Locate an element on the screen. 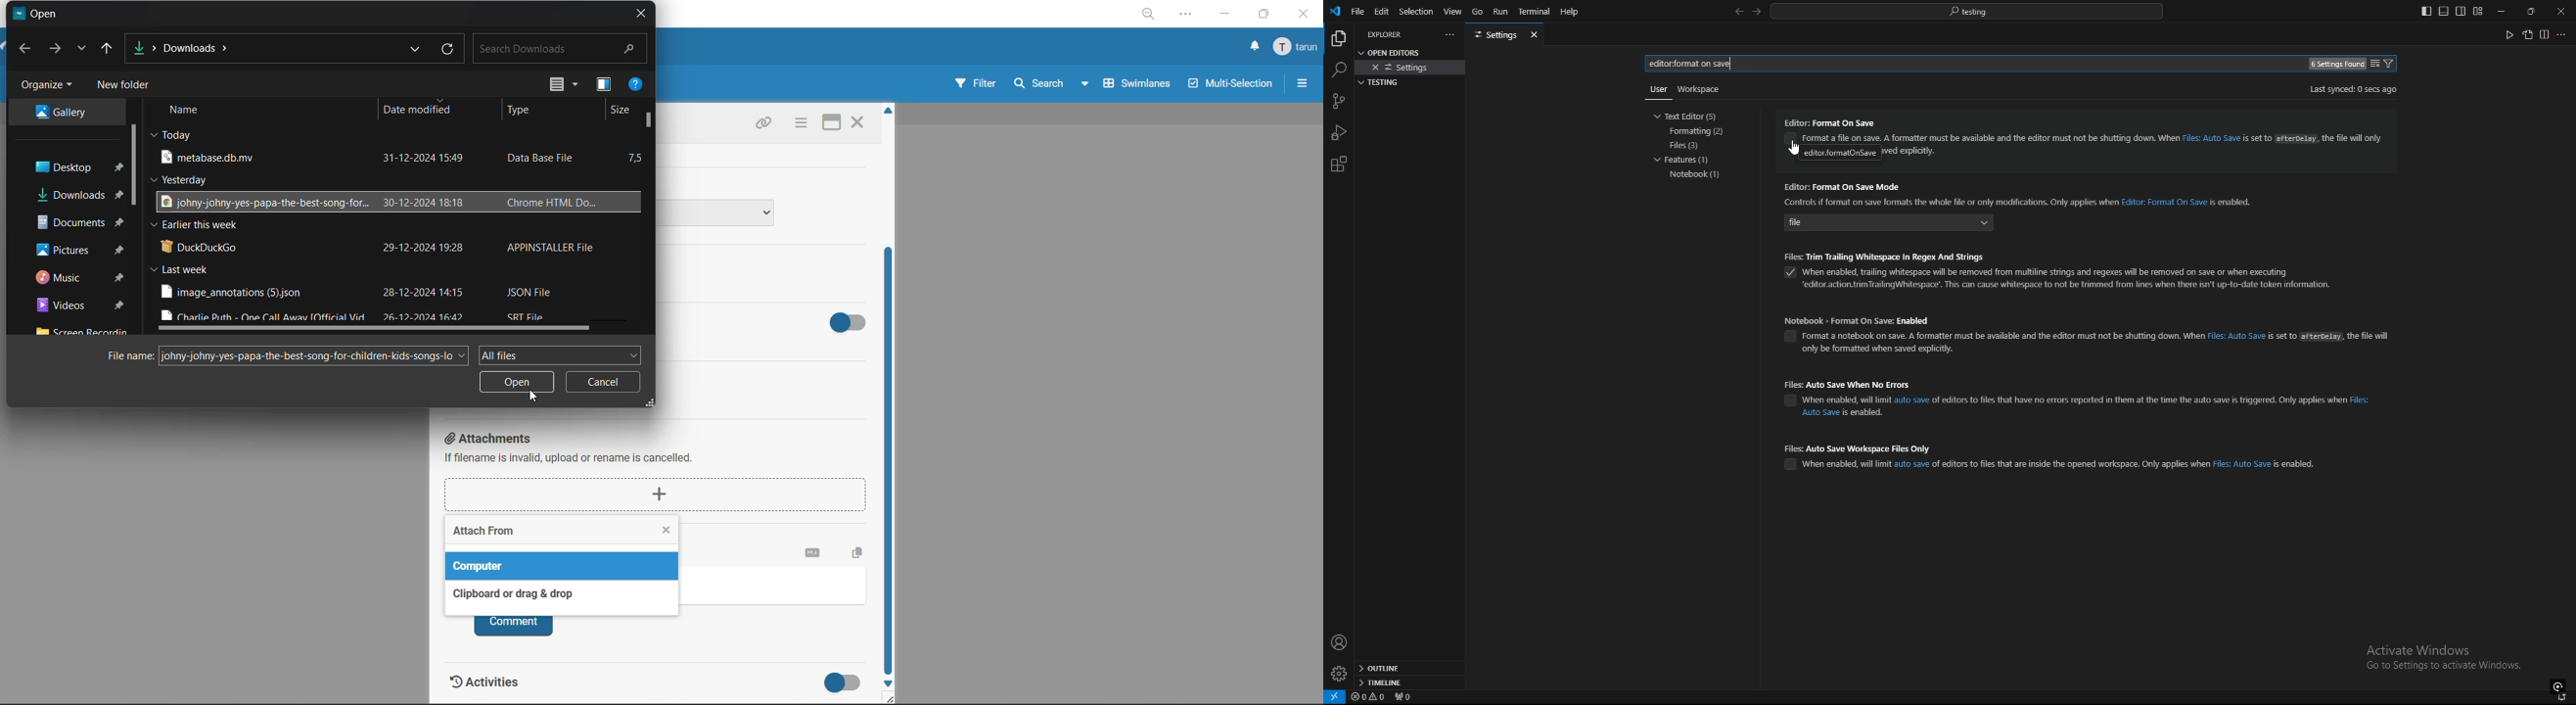 This screenshot has width=2576, height=728. close is located at coordinates (2560, 10).